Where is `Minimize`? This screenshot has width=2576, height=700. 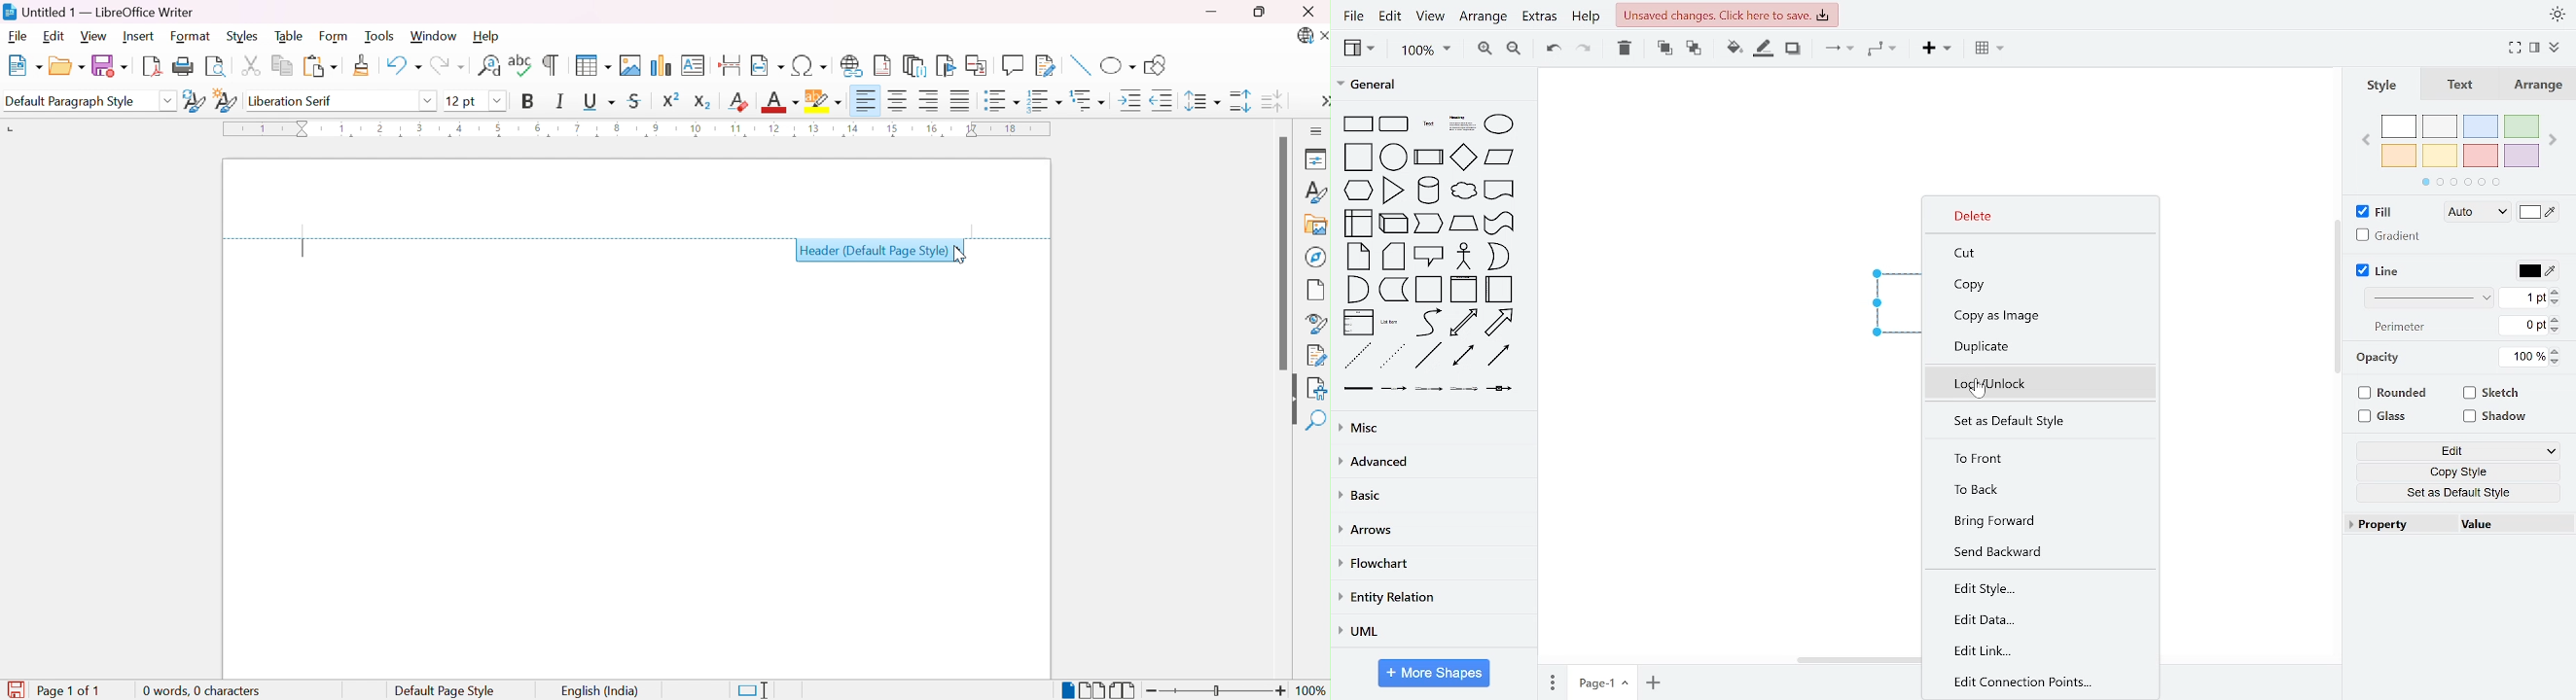
Minimize is located at coordinates (1211, 11).